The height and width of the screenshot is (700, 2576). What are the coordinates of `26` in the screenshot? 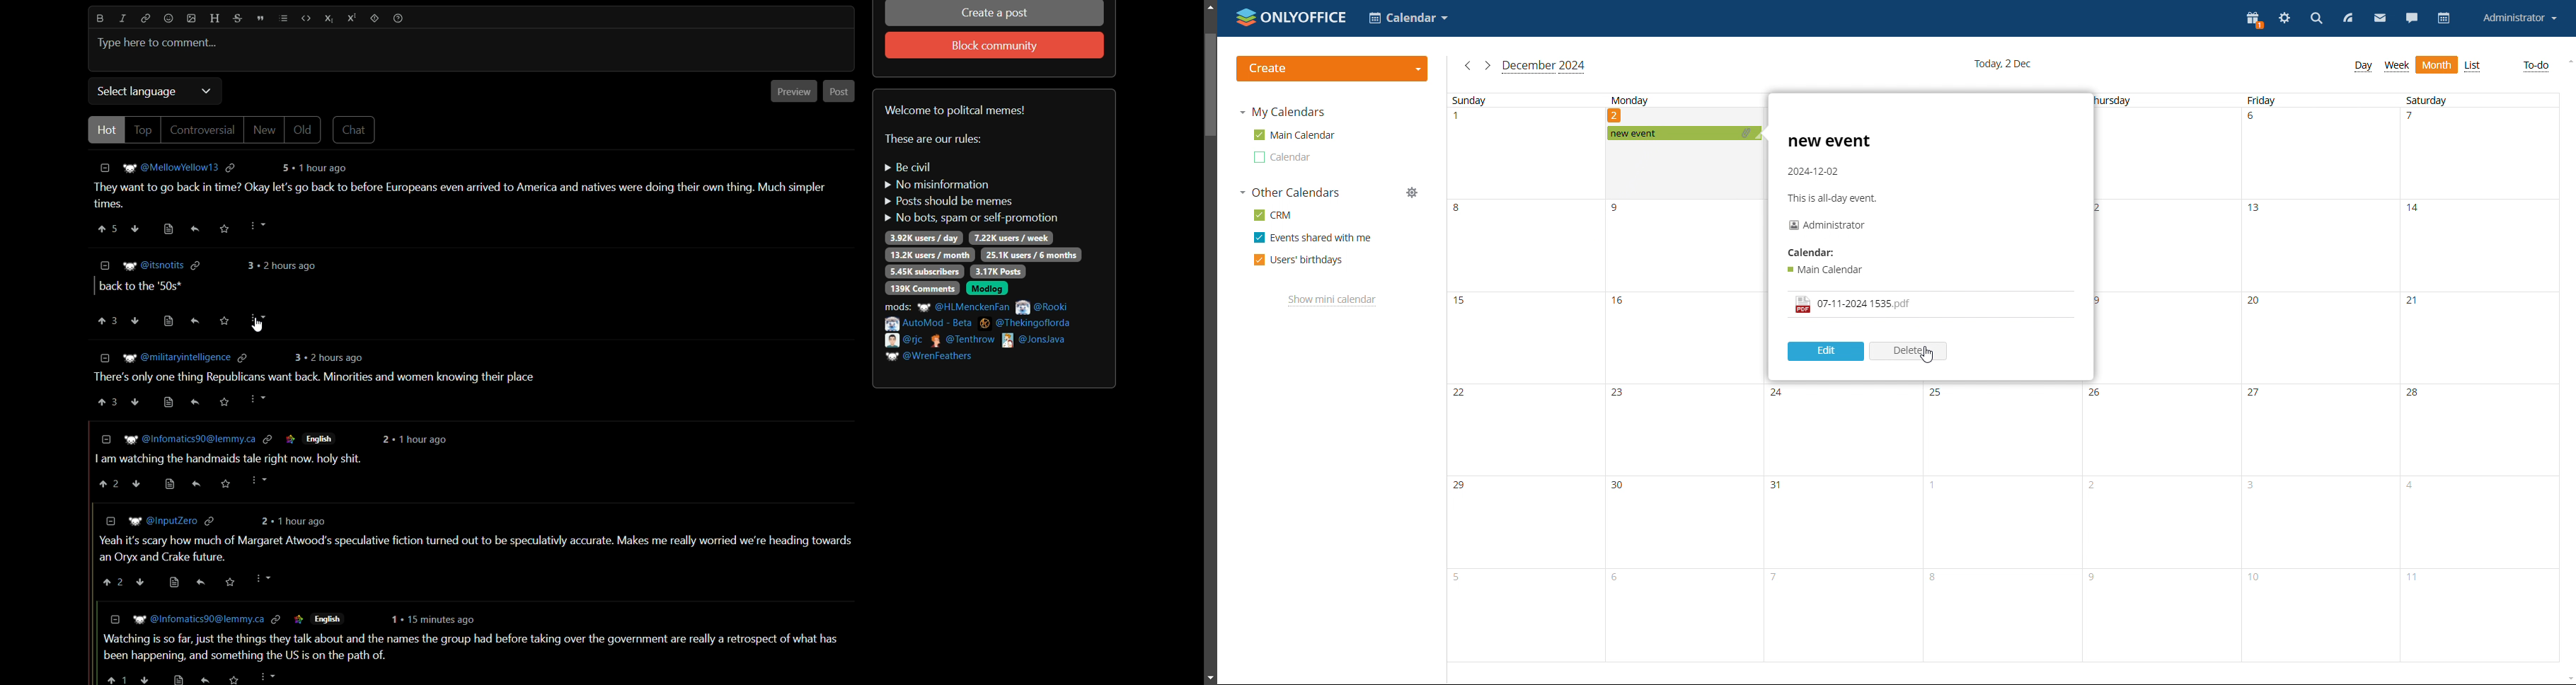 It's located at (2098, 395).